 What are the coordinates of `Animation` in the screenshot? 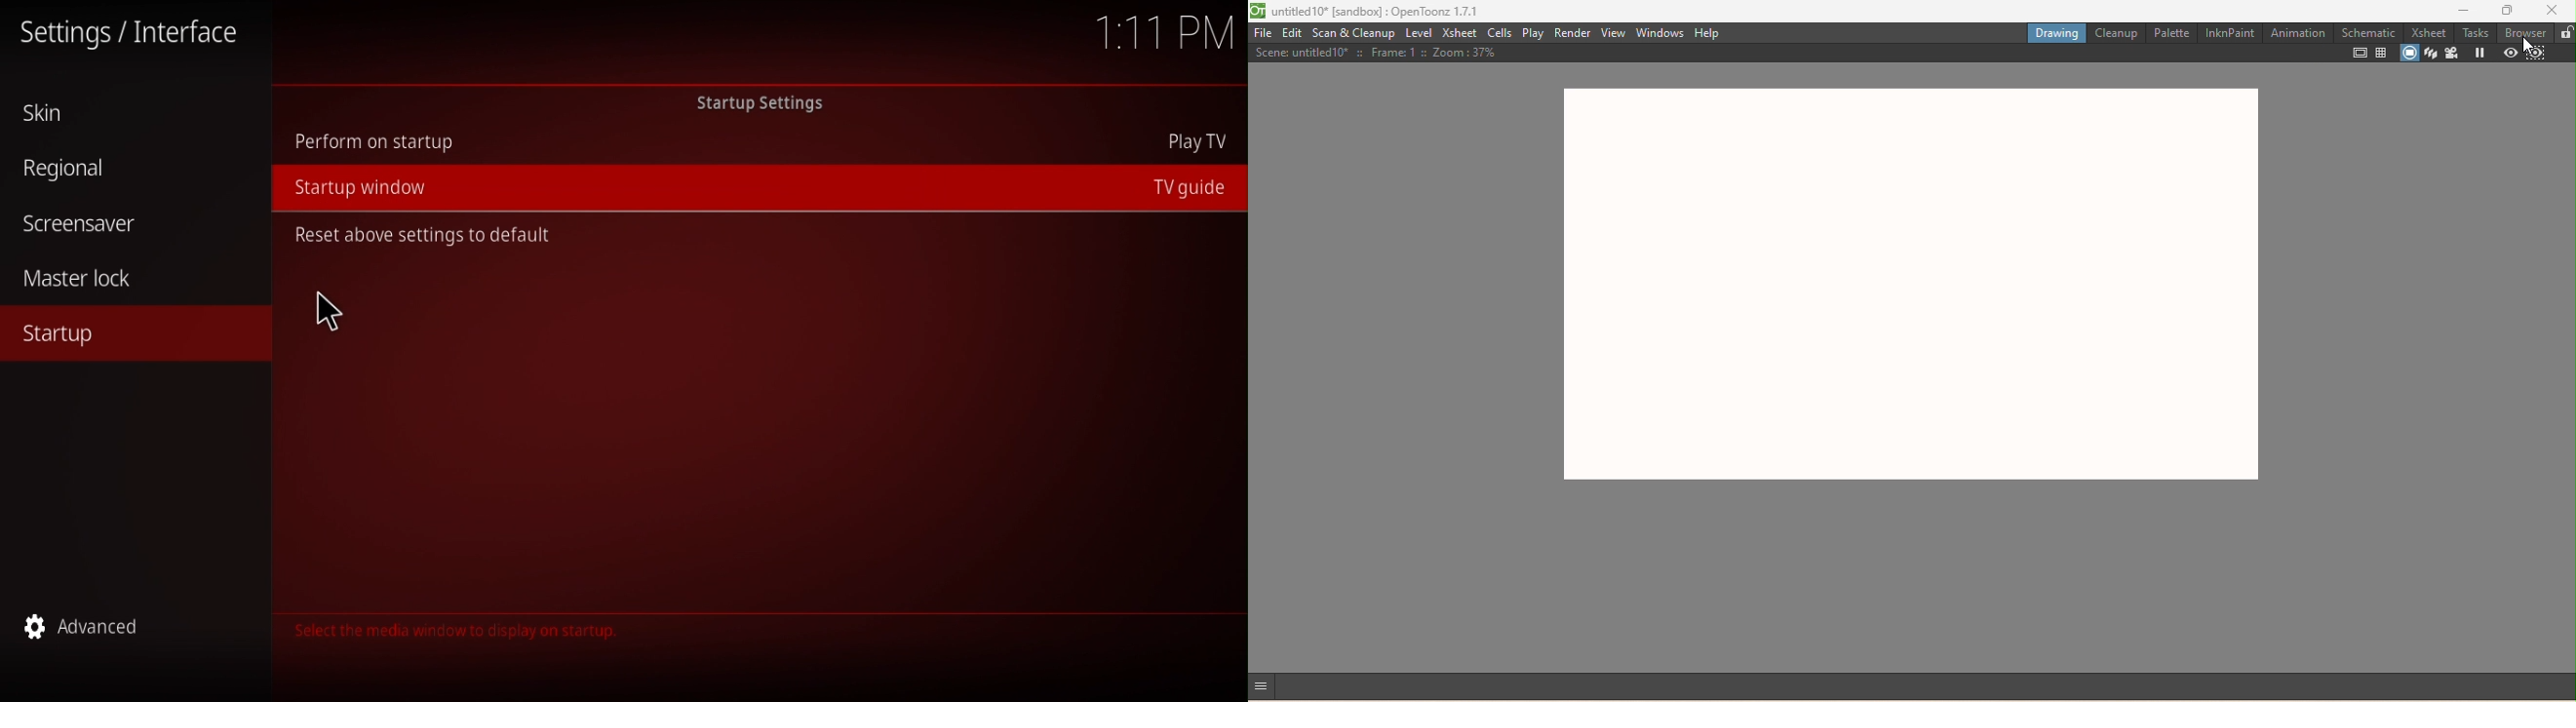 It's located at (2301, 33).